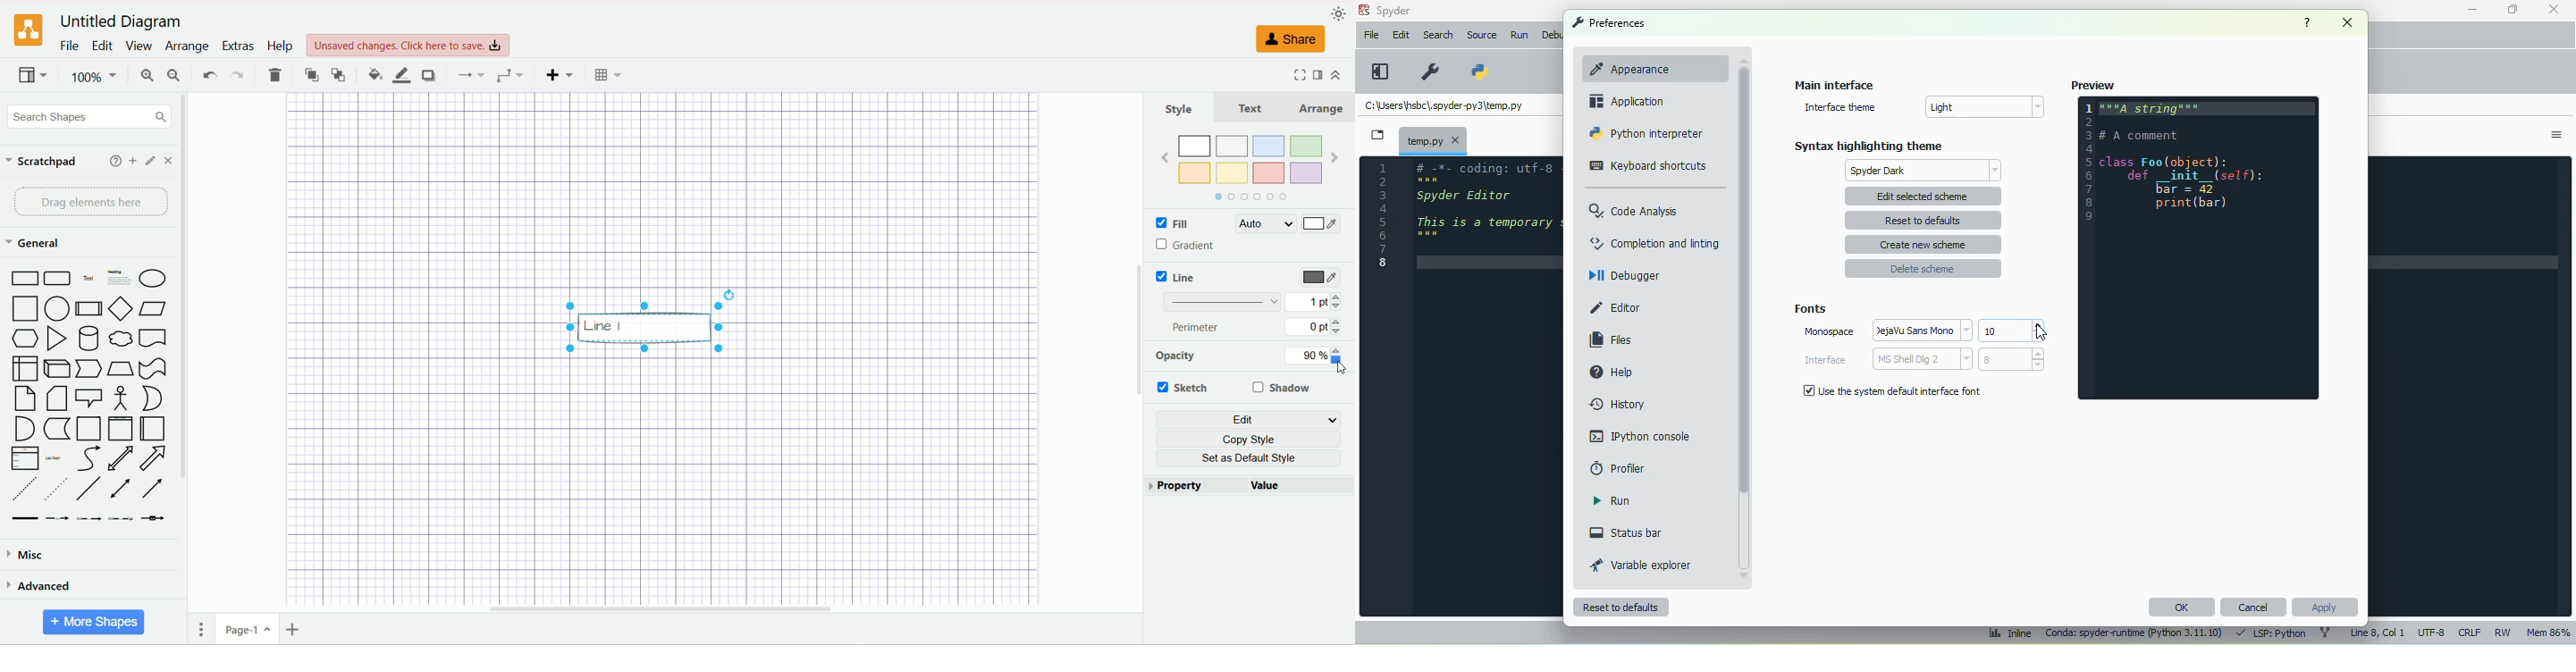  I want to click on sketch, so click(1185, 386).